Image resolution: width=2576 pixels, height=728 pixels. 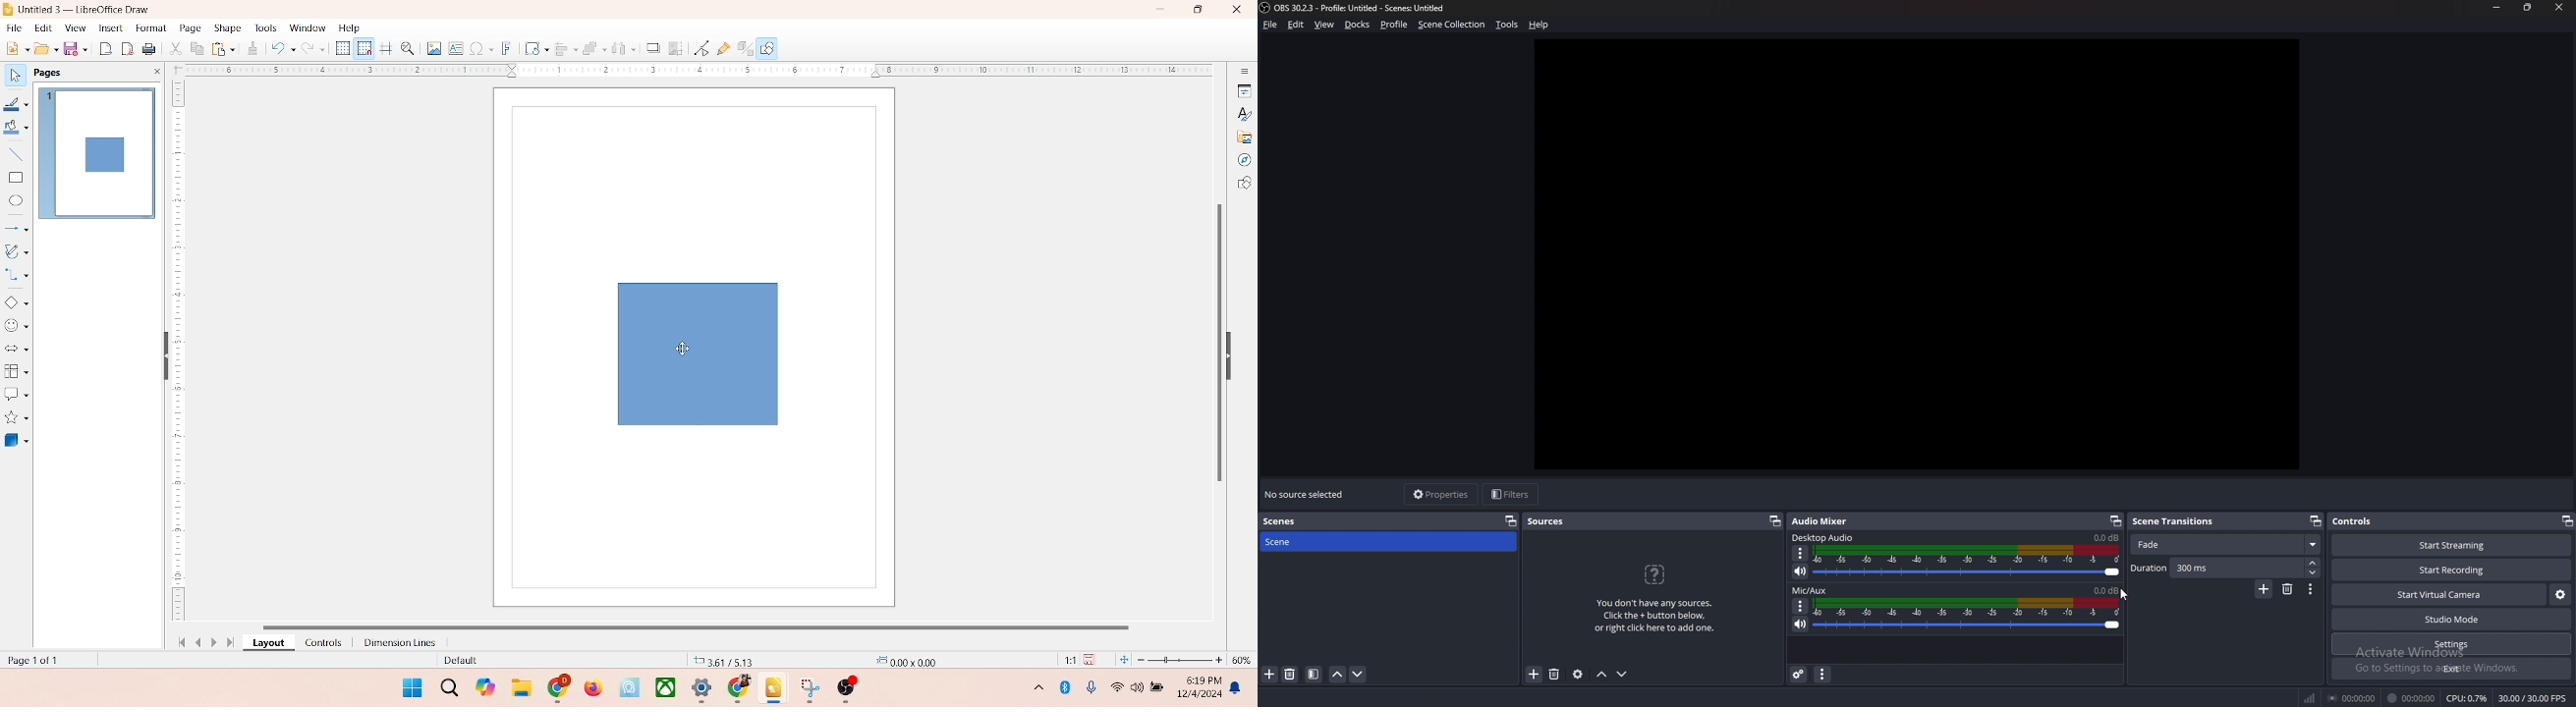 What do you see at coordinates (1577, 675) in the screenshot?
I see `source properties` at bounding box center [1577, 675].